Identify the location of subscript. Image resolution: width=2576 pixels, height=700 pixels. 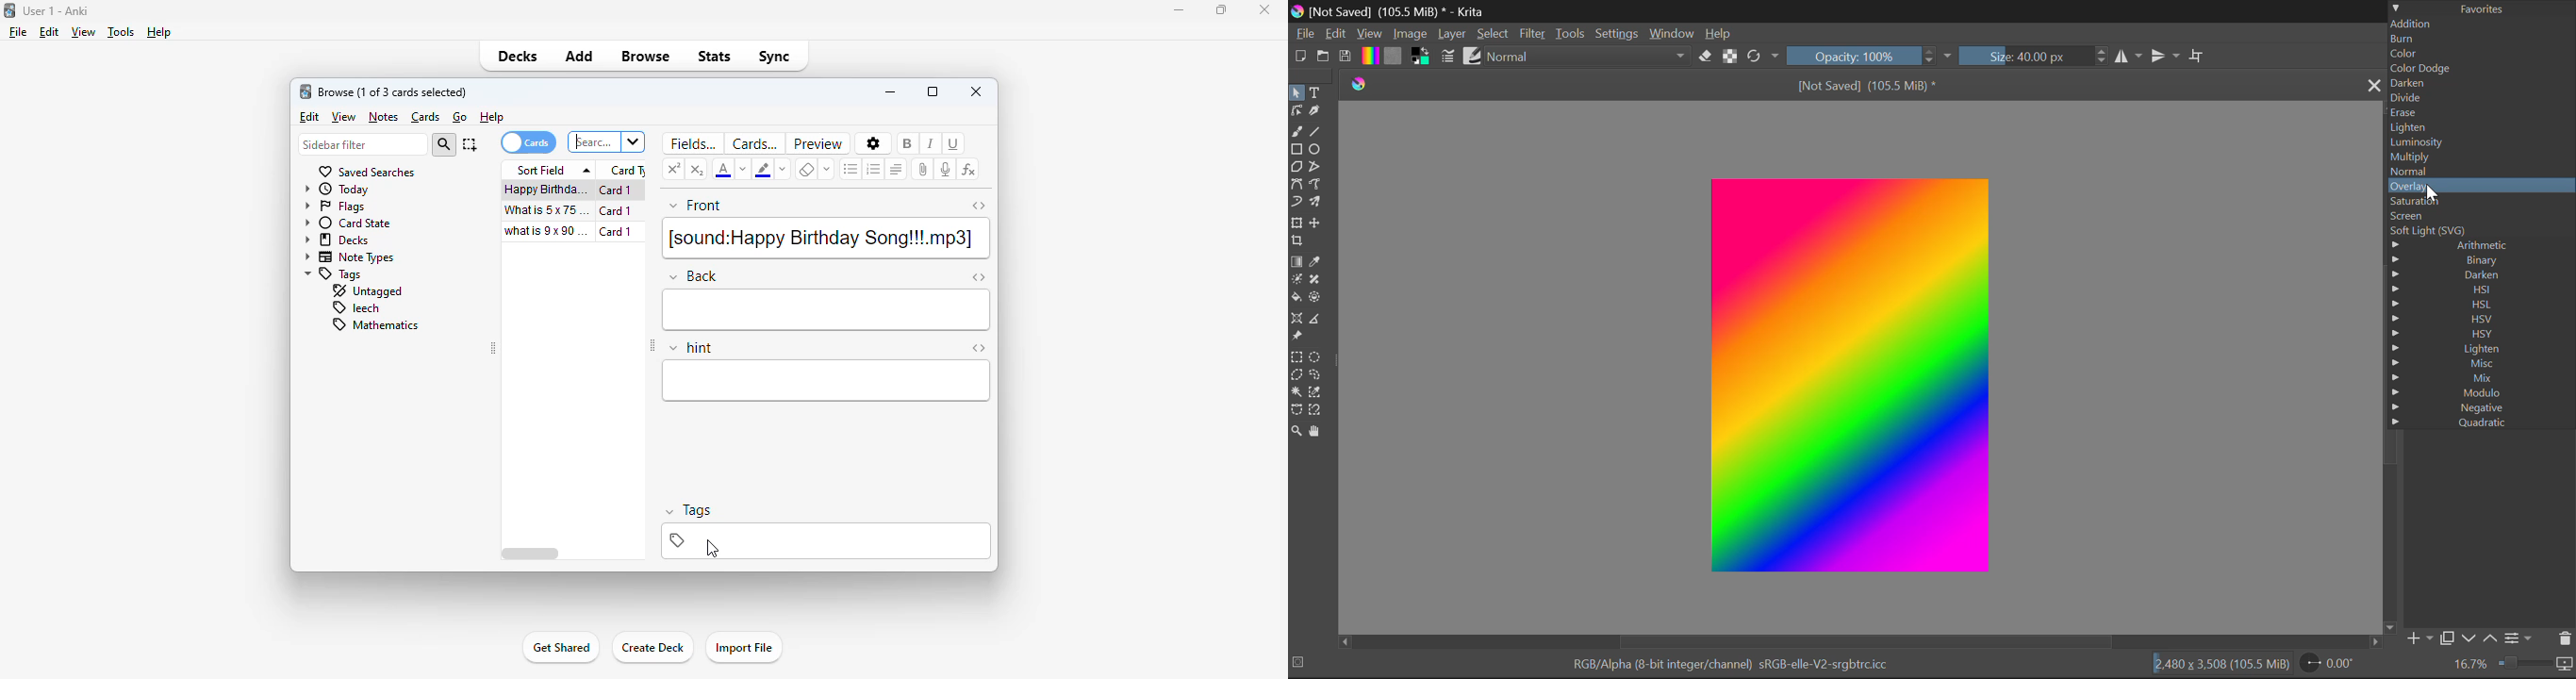
(698, 169).